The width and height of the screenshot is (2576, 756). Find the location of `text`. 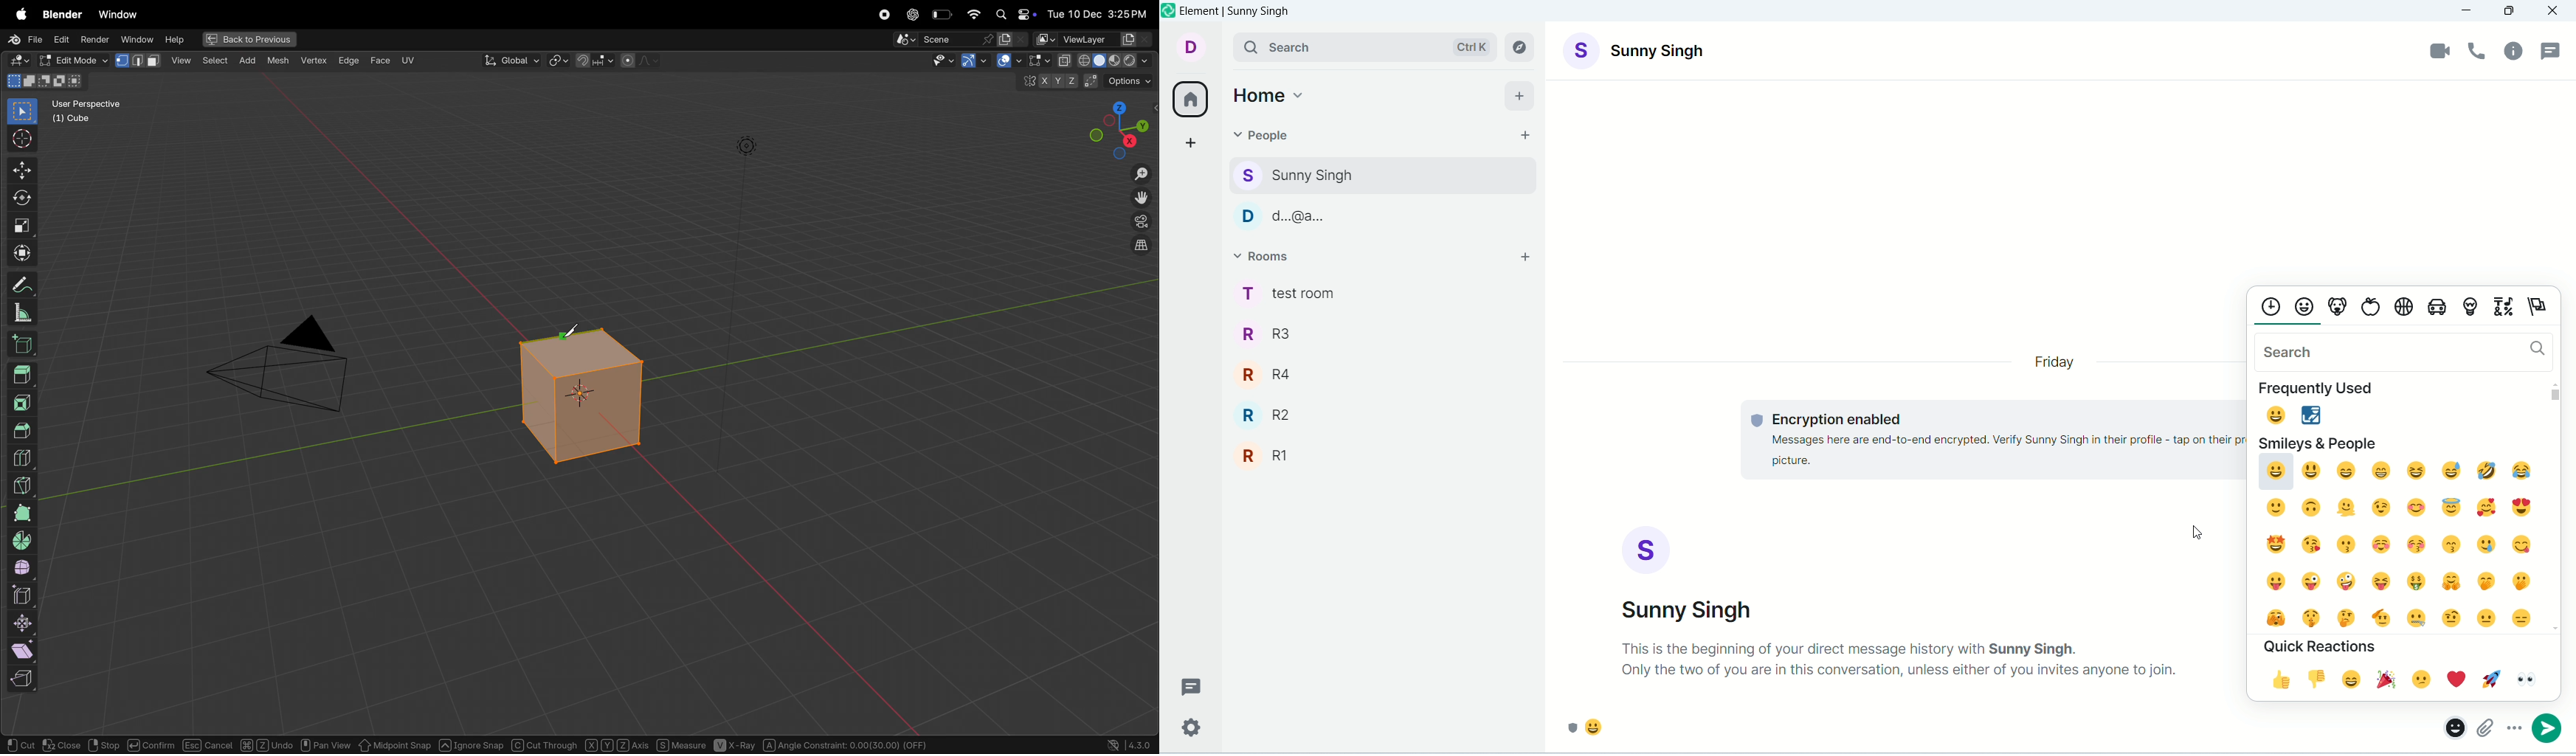

text is located at coordinates (1901, 660).